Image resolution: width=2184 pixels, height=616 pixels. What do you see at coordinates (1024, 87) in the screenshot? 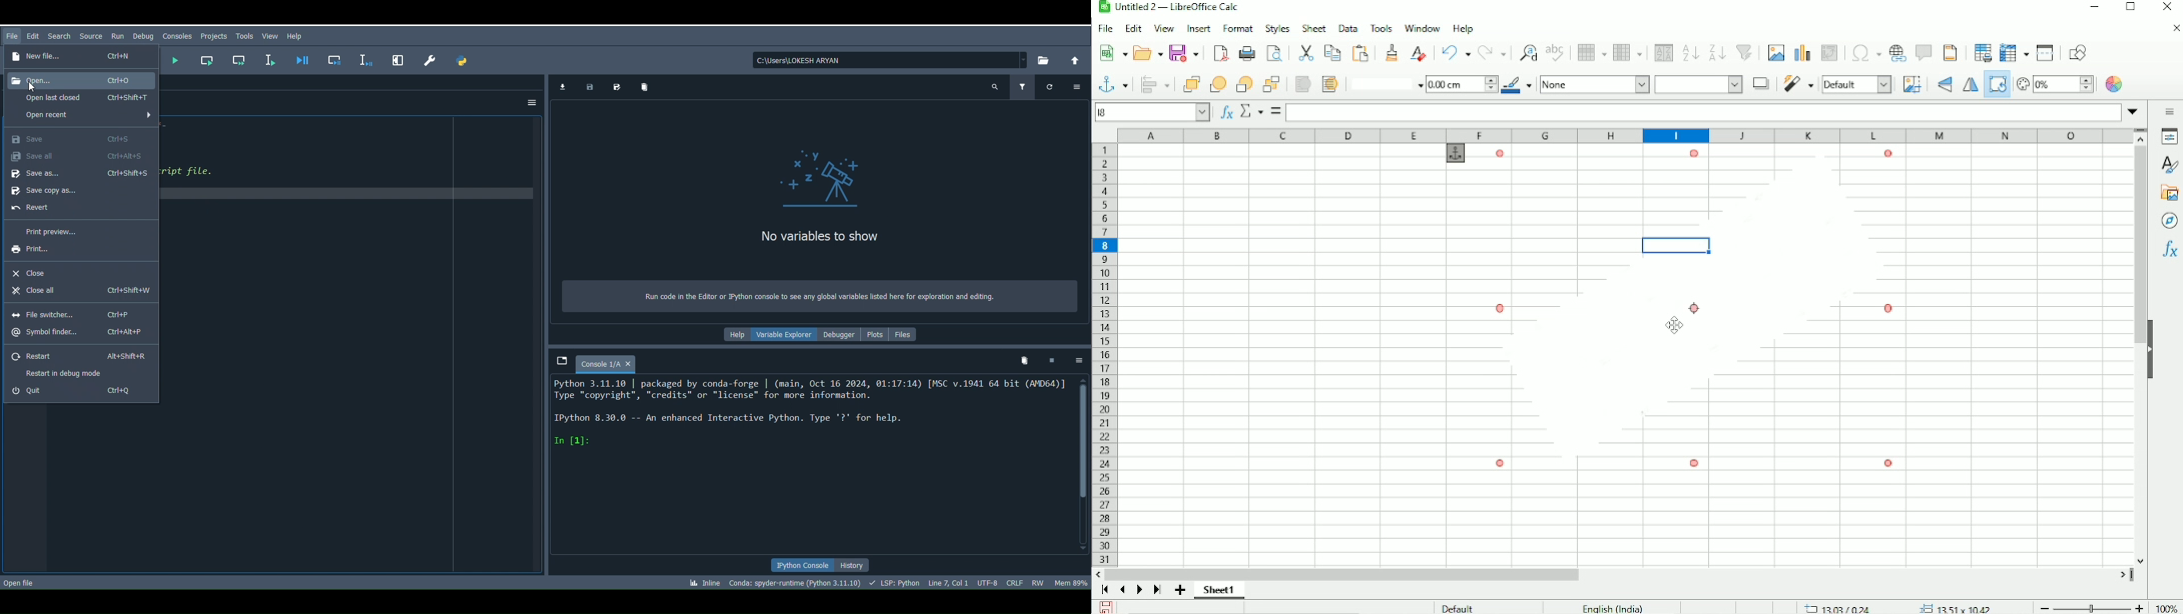
I see `Filter variables` at bounding box center [1024, 87].